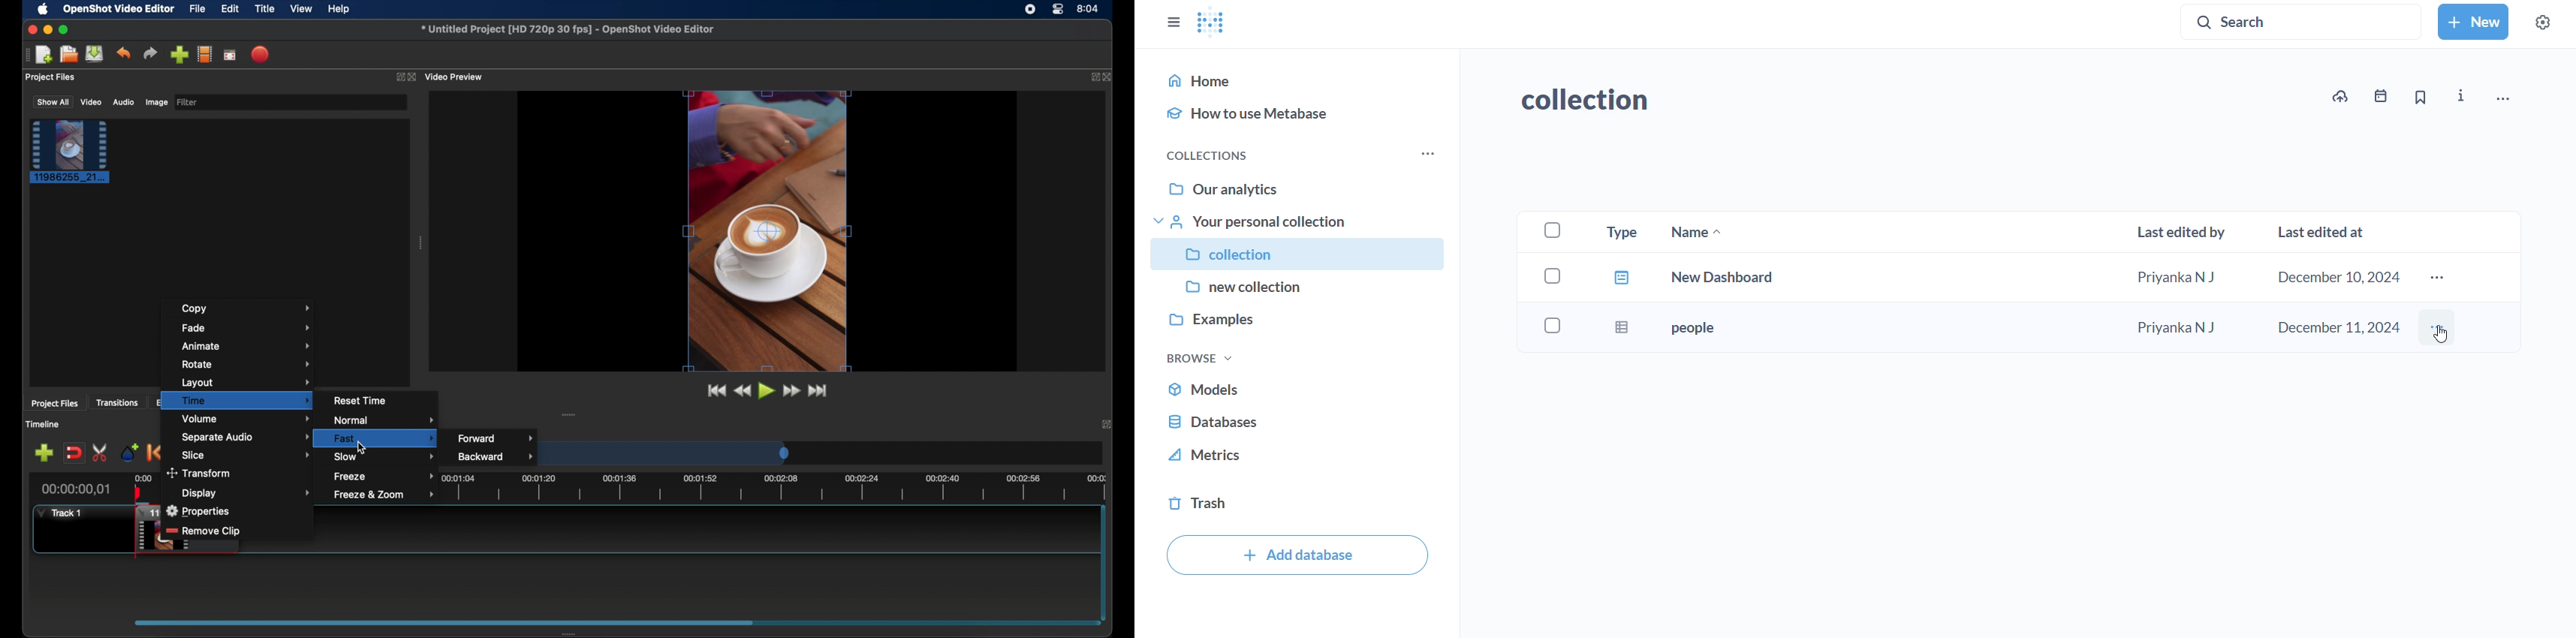 The width and height of the screenshot is (2576, 644). I want to click on image, so click(156, 102).